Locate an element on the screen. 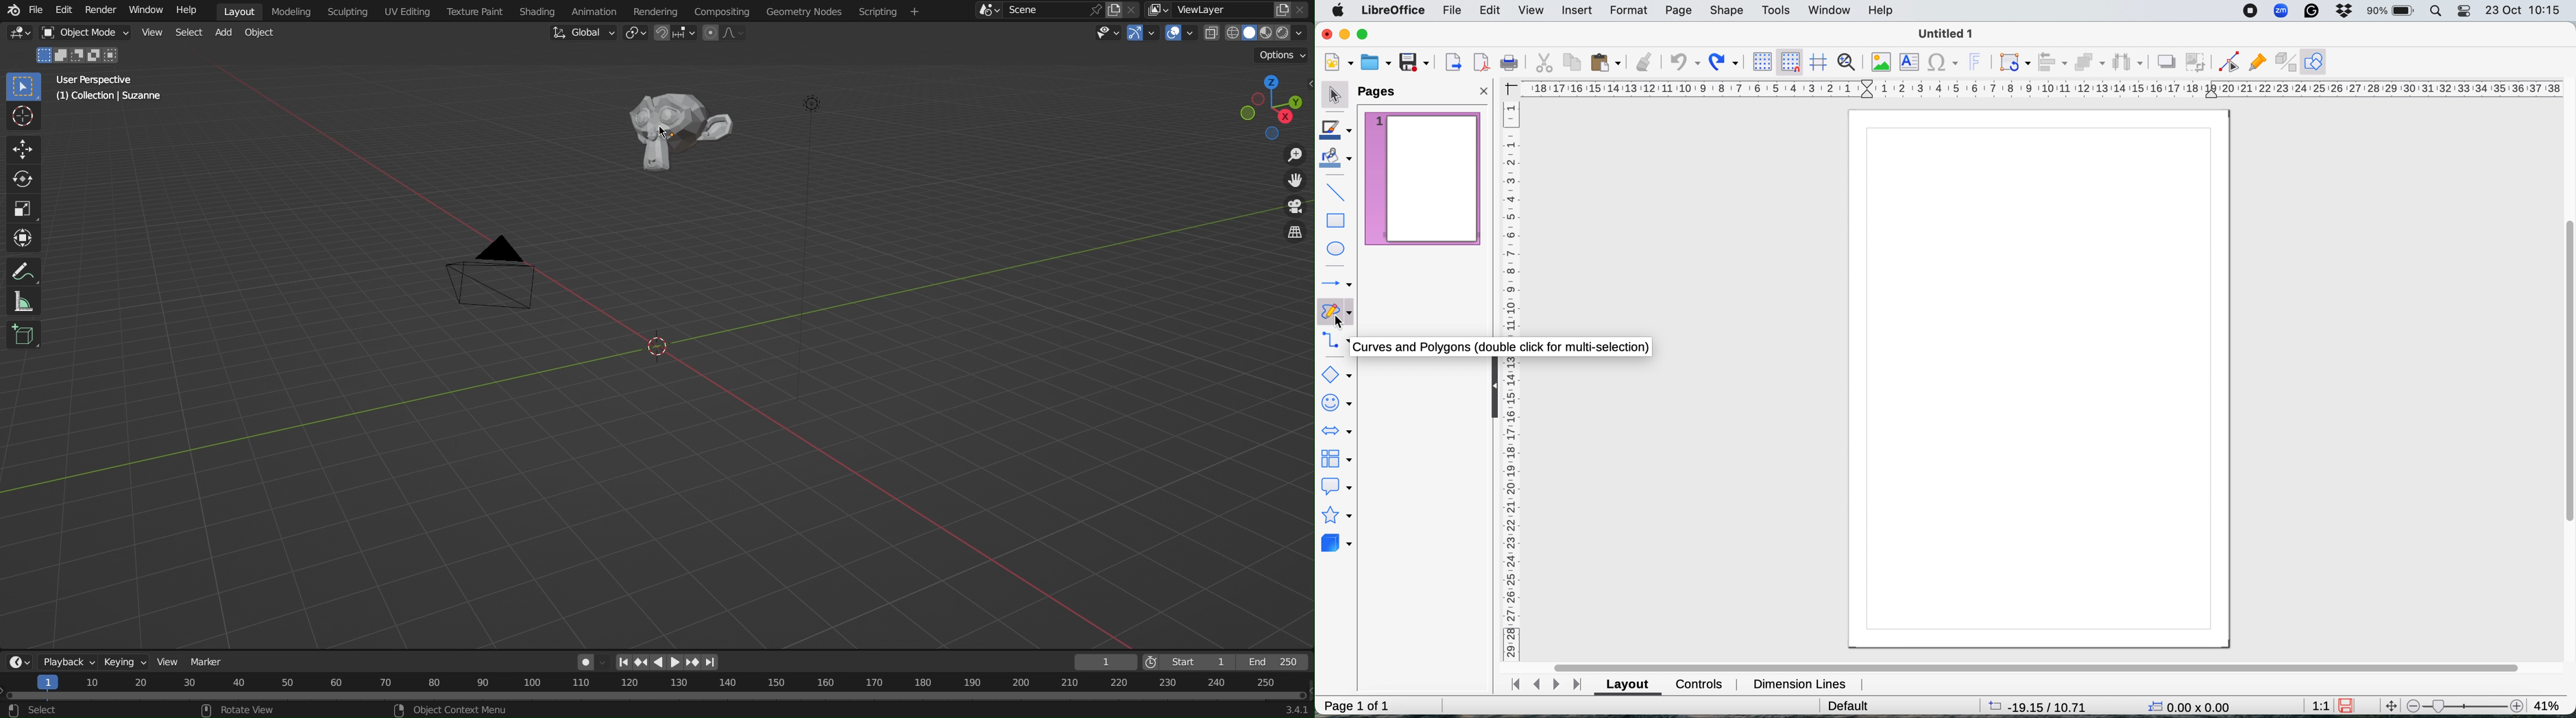  close is located at coordinates (1133, 10).